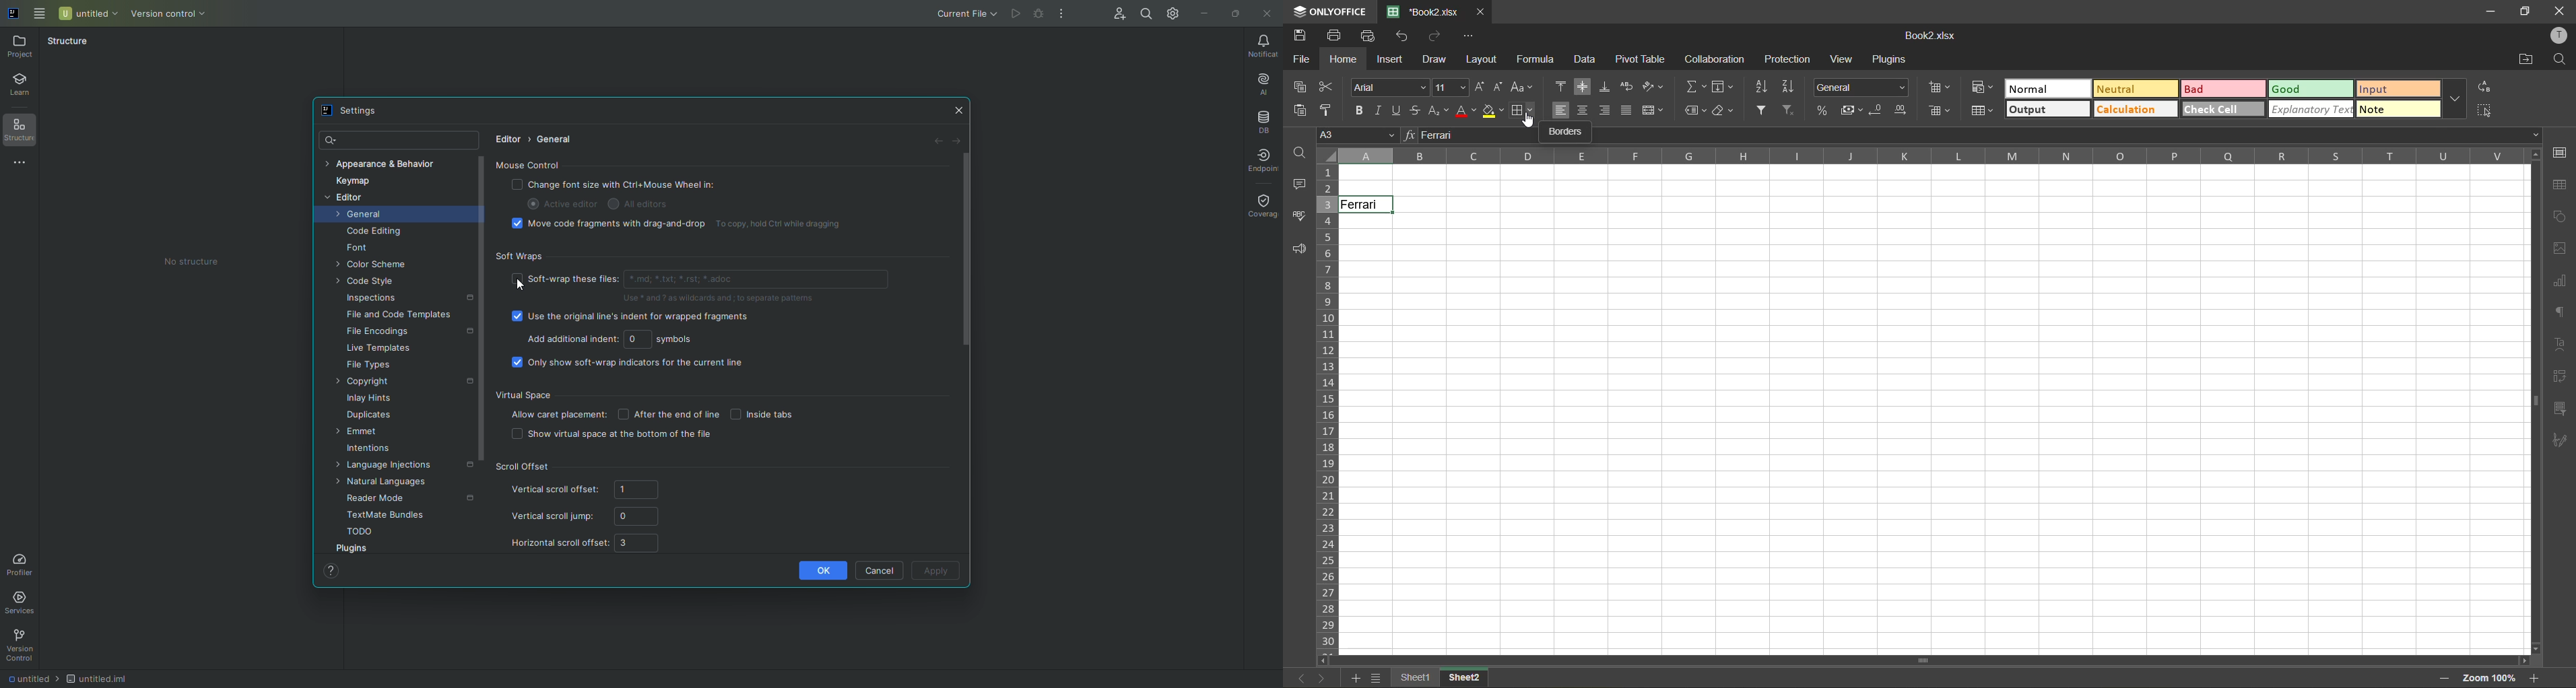 This screenshot has width=2576, height=700. What do you see at coordinates (1434, 59) in the screenshot?
I see `draw` at bounding box center [1434, 59].